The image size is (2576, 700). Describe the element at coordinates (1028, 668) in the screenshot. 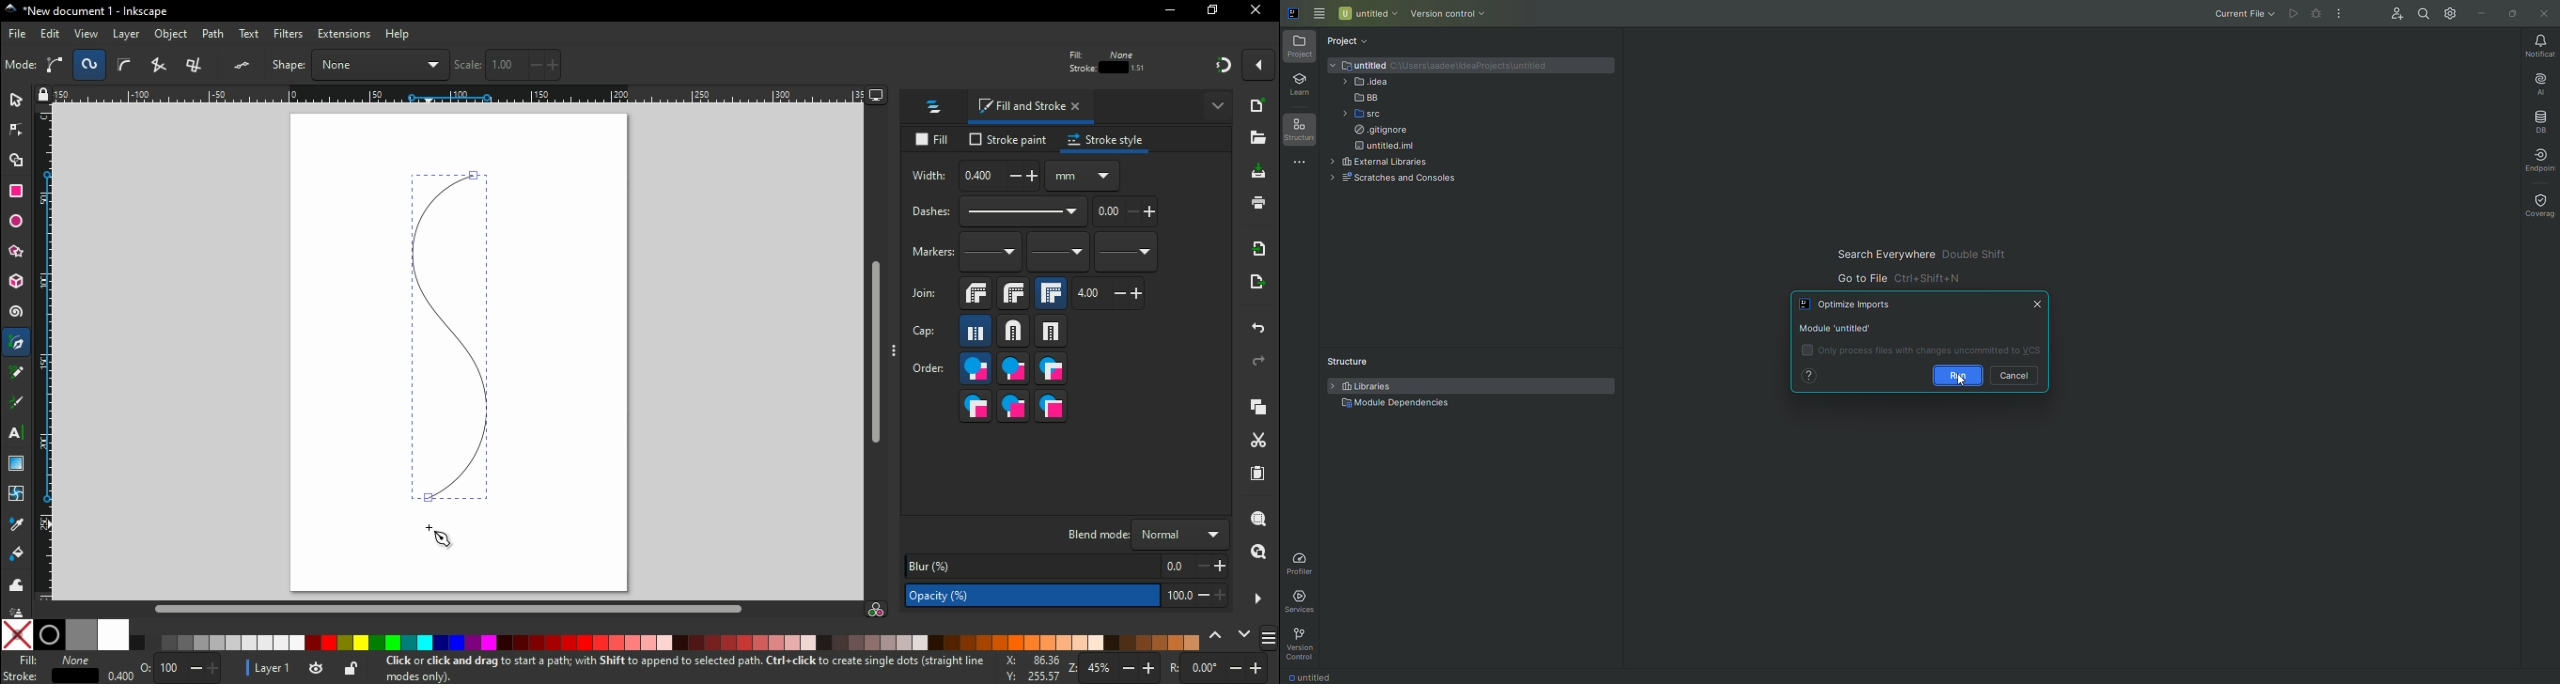

I see `cursor coordinates` at that location.